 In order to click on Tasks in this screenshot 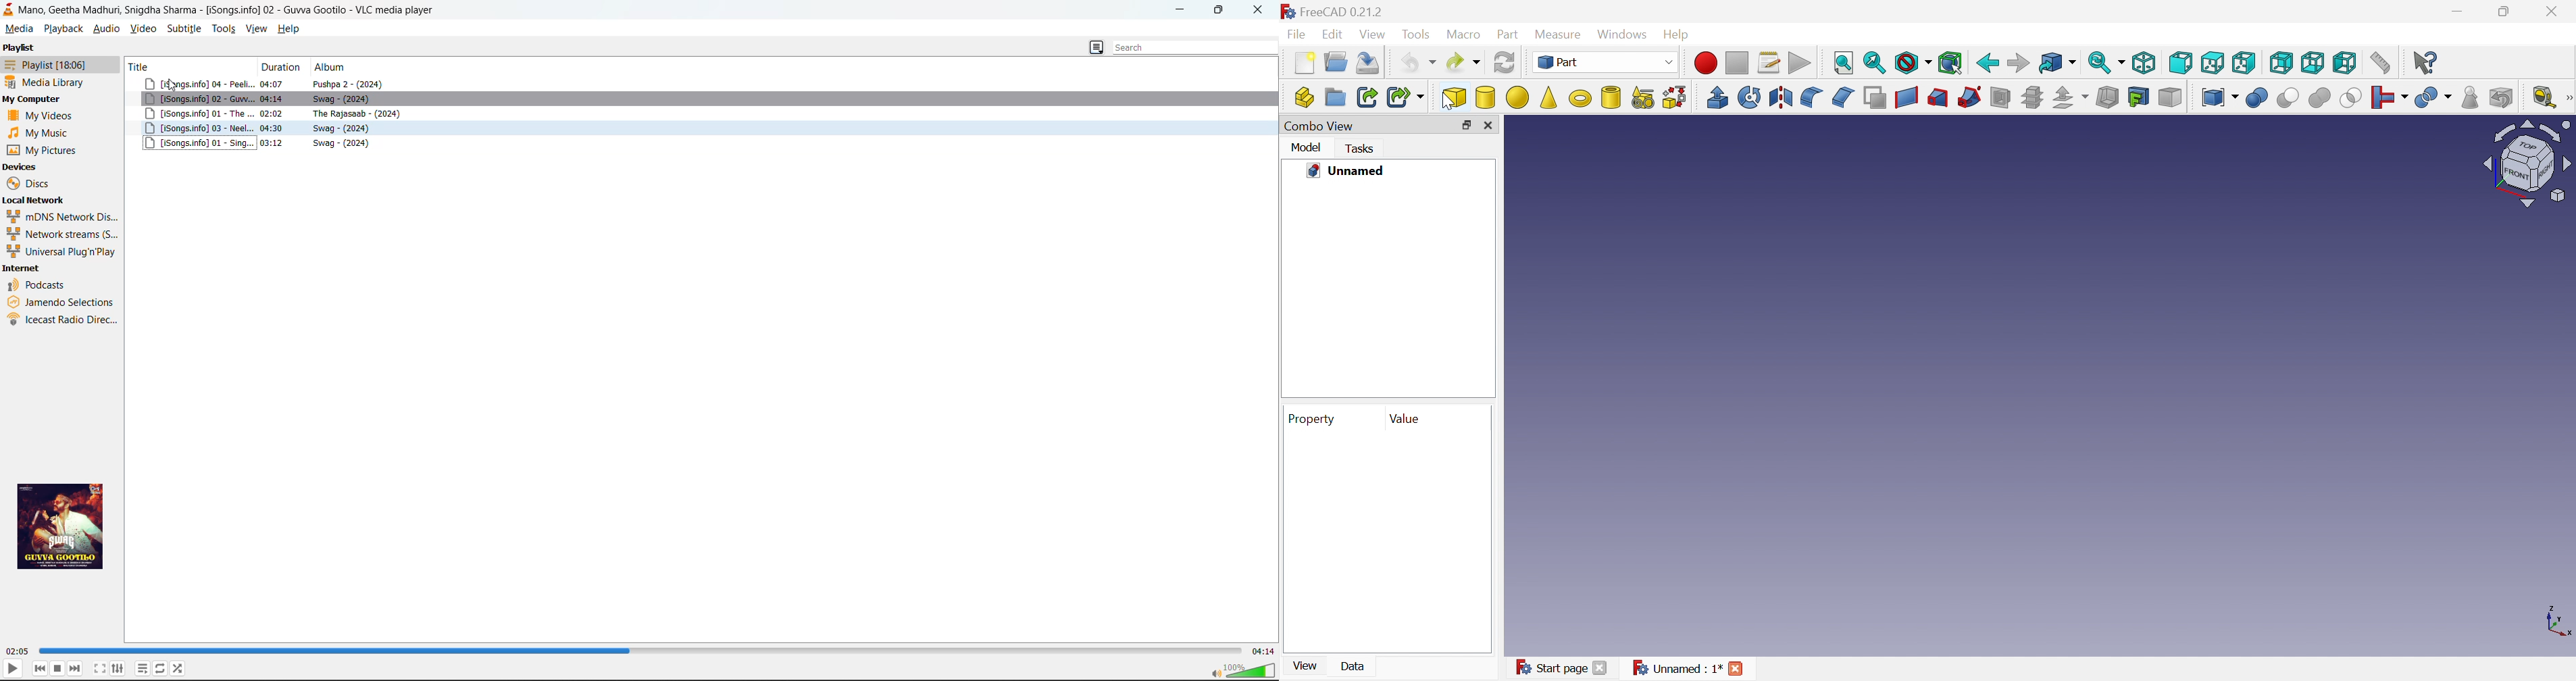, I will do `click(1362, 149)`.